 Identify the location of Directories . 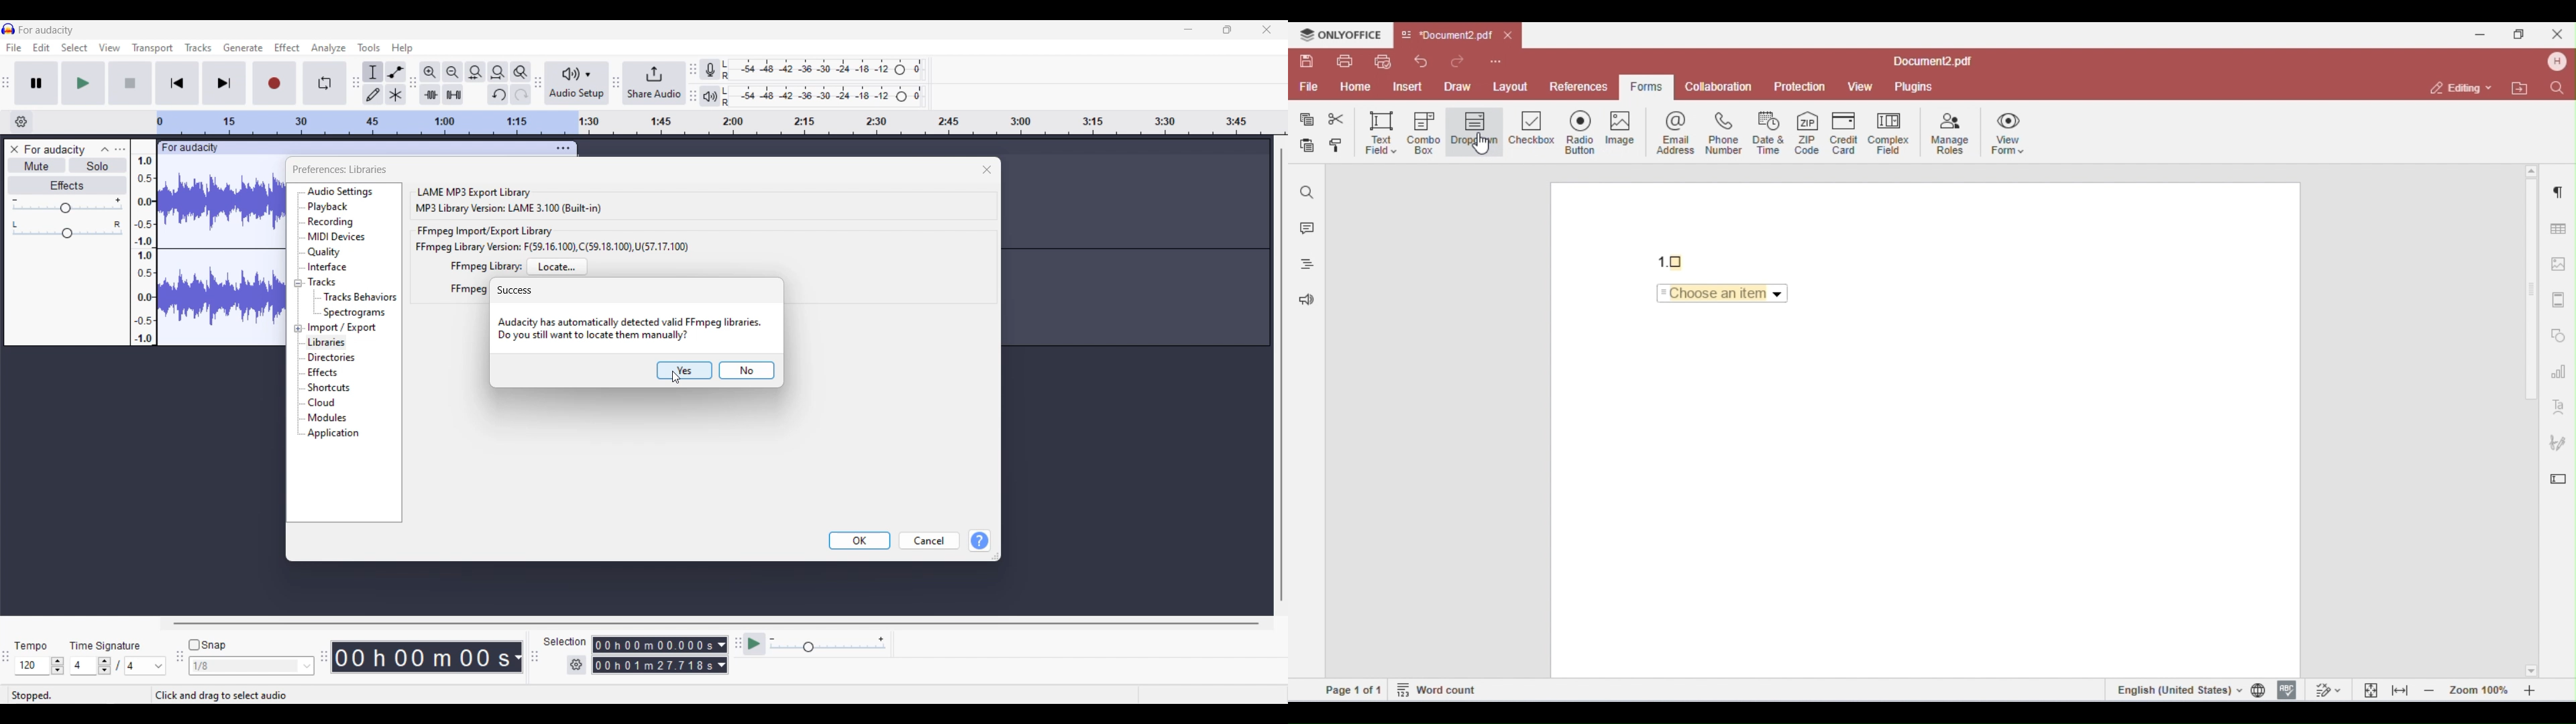
(335, 358).